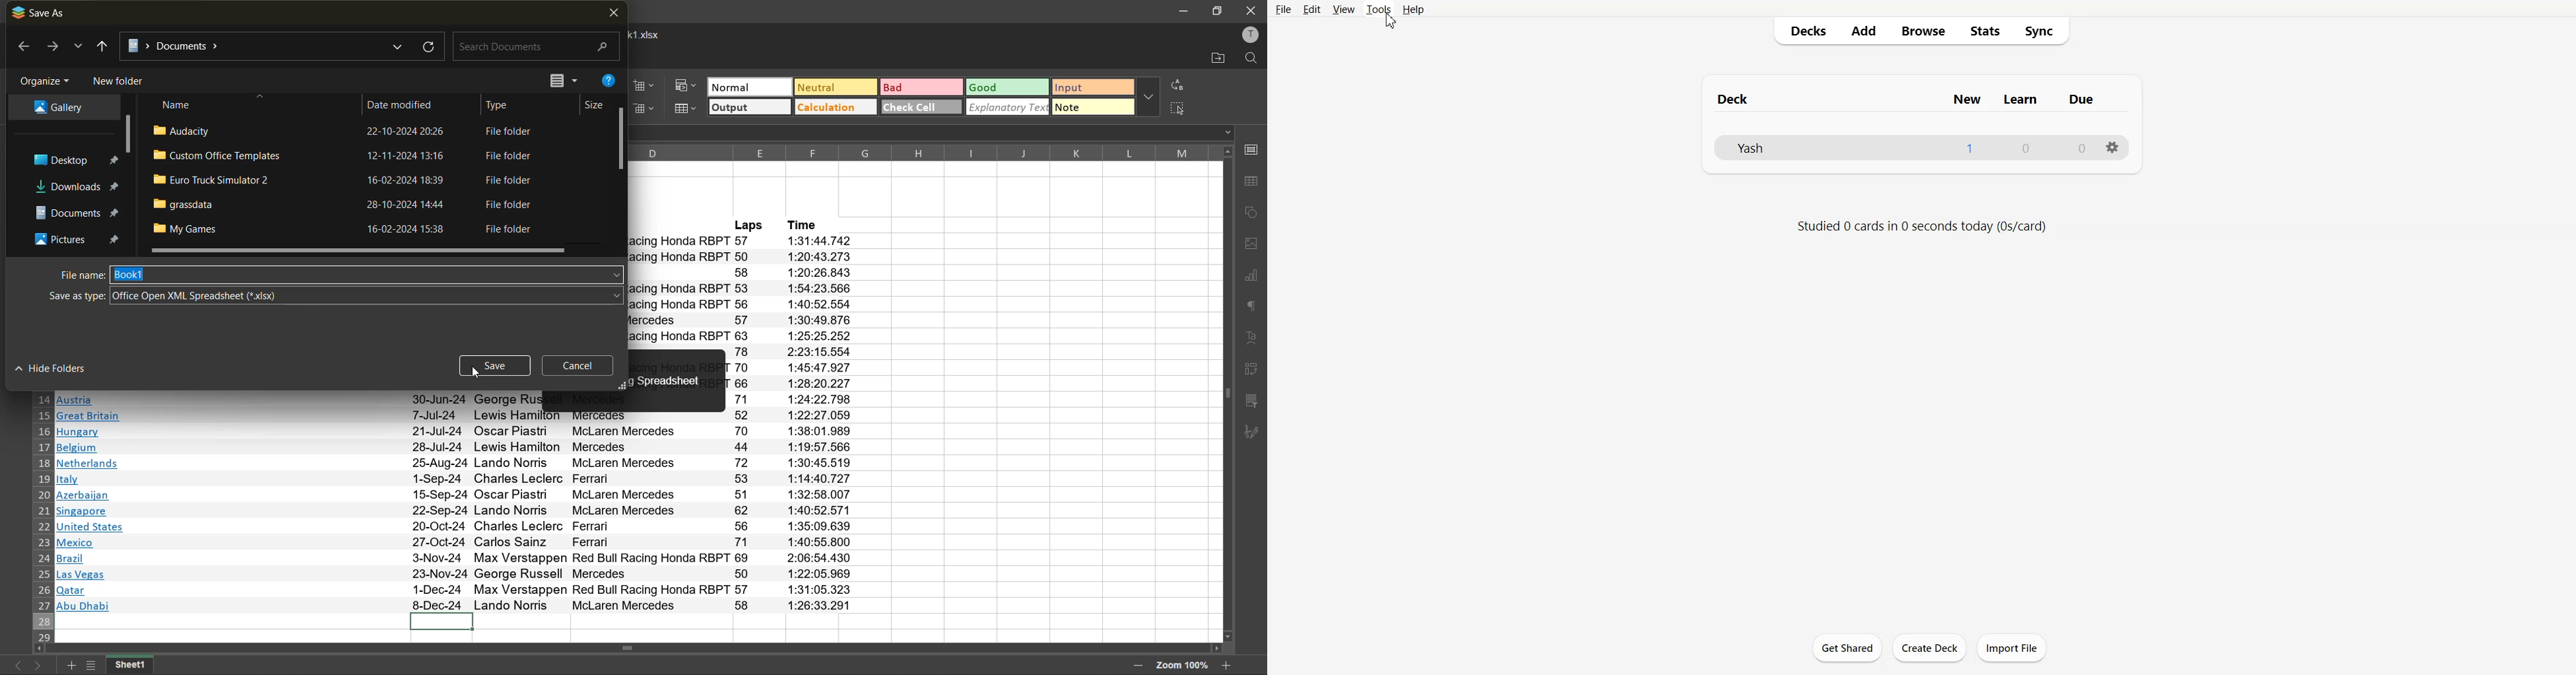 Image resolution: width=2576 pixels, height=700 pixels. What do you see at coordinates (2021, 99) in the screenshot?
I see `learn` at bounding box center [2021, 99].